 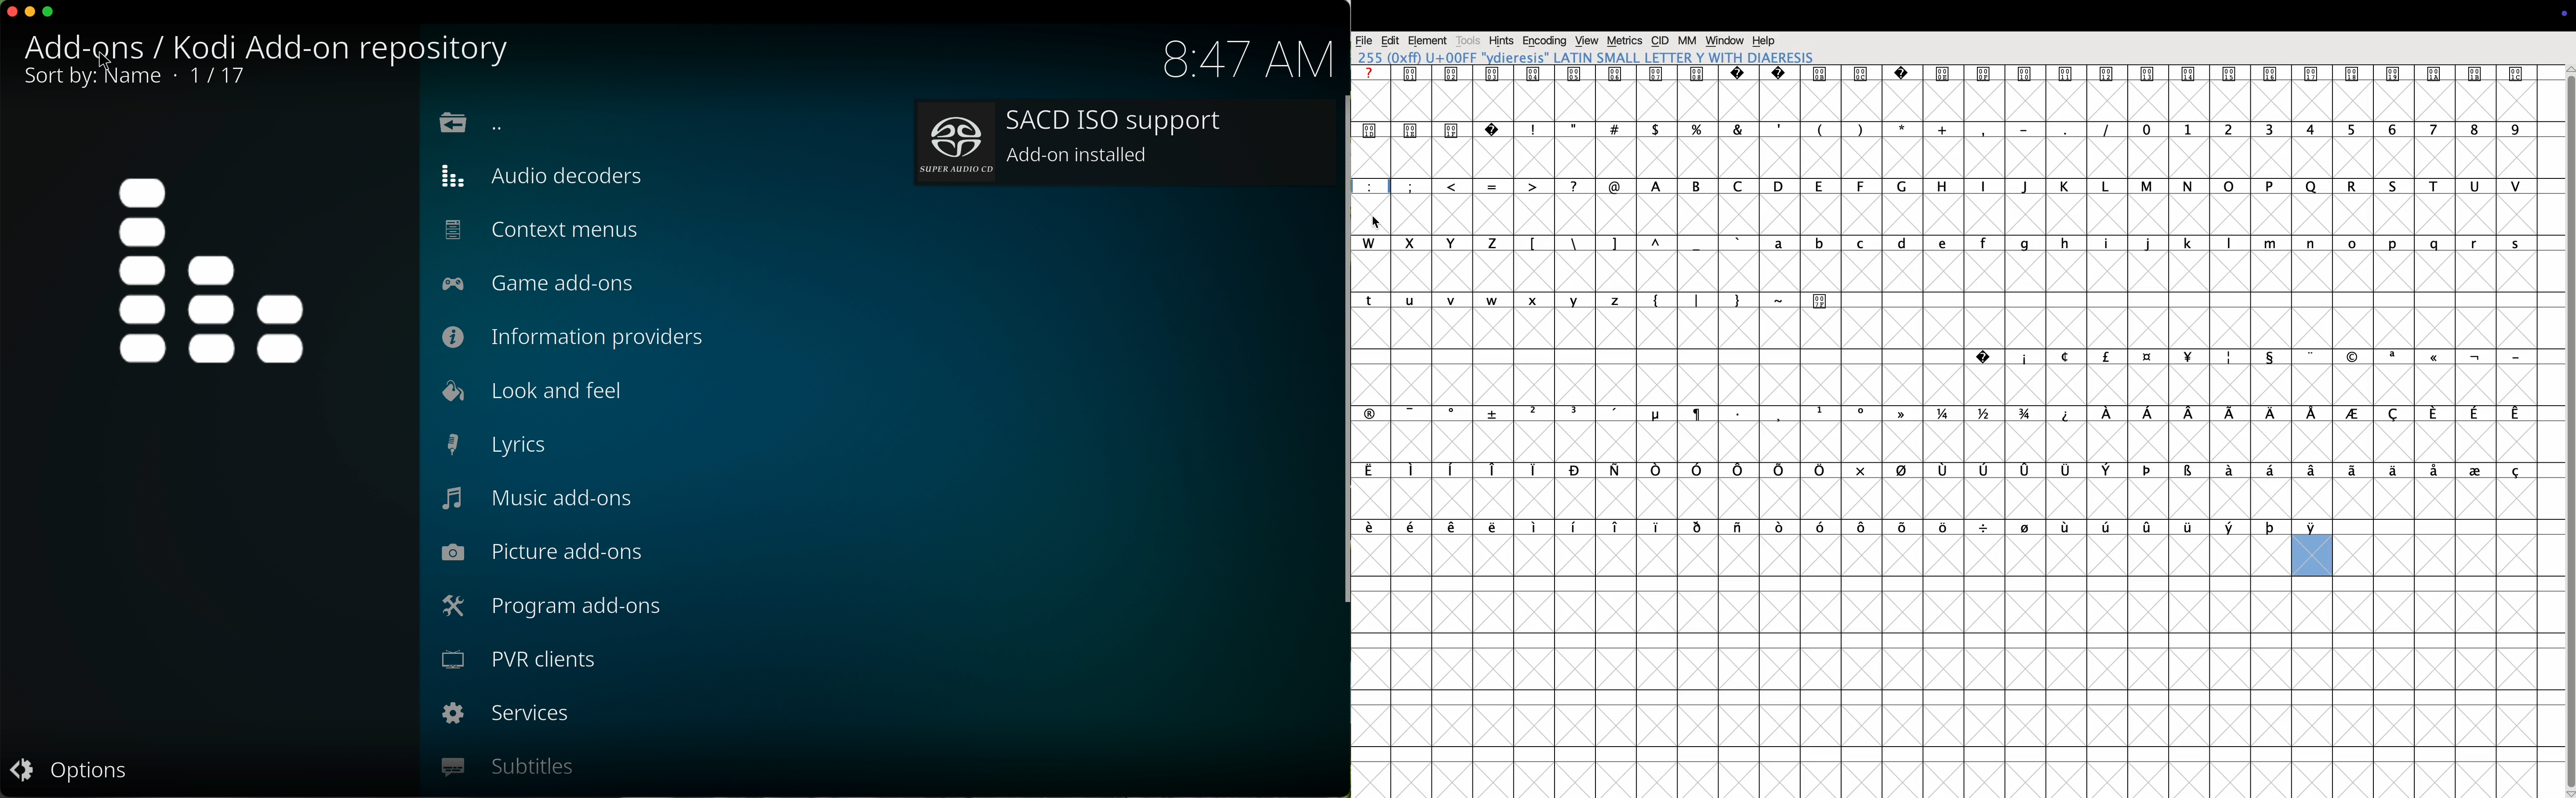 I want to click on maximize, so click(x=52, y=14).